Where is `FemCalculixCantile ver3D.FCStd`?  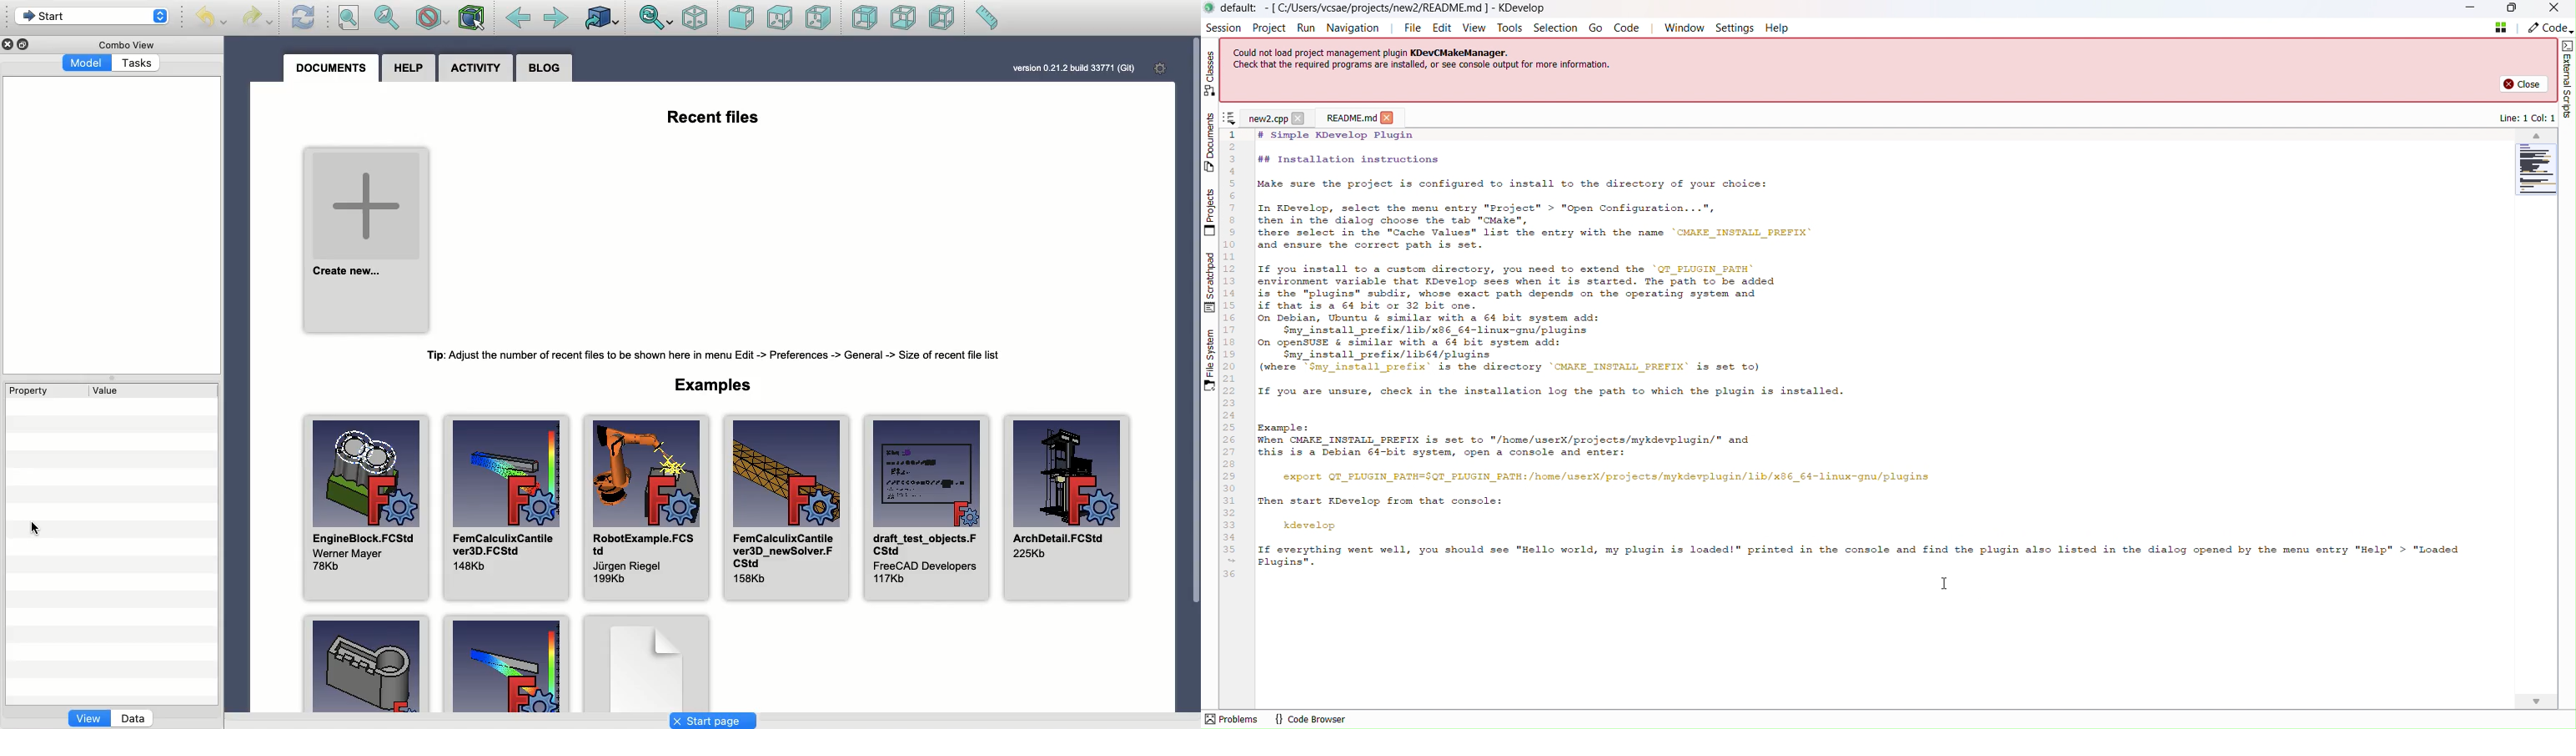 FemCalculixCantile ver3D.FCStd is located at coordinates (510, 509).